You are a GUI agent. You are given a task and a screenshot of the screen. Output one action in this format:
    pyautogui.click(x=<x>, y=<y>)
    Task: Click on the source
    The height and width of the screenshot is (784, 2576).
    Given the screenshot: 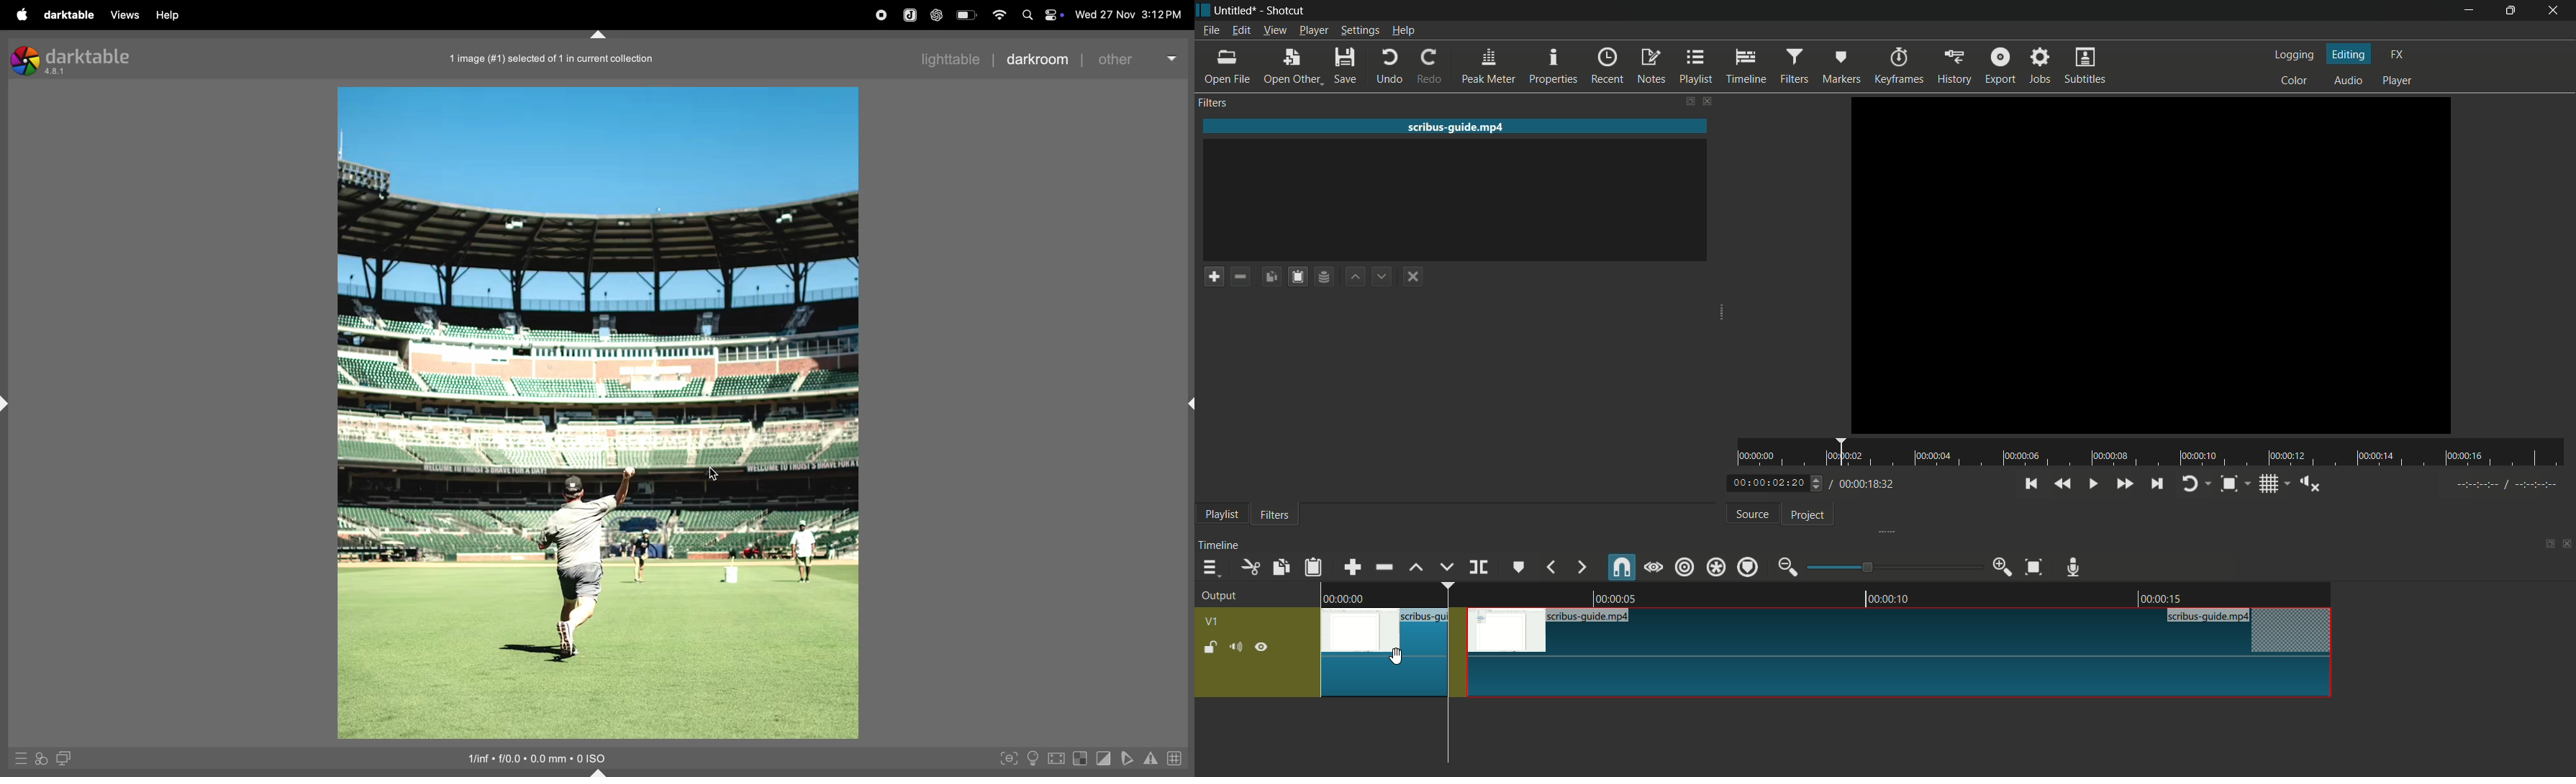 What is the action you would take?
    pyautogui.click(x=1753, y=514)
    